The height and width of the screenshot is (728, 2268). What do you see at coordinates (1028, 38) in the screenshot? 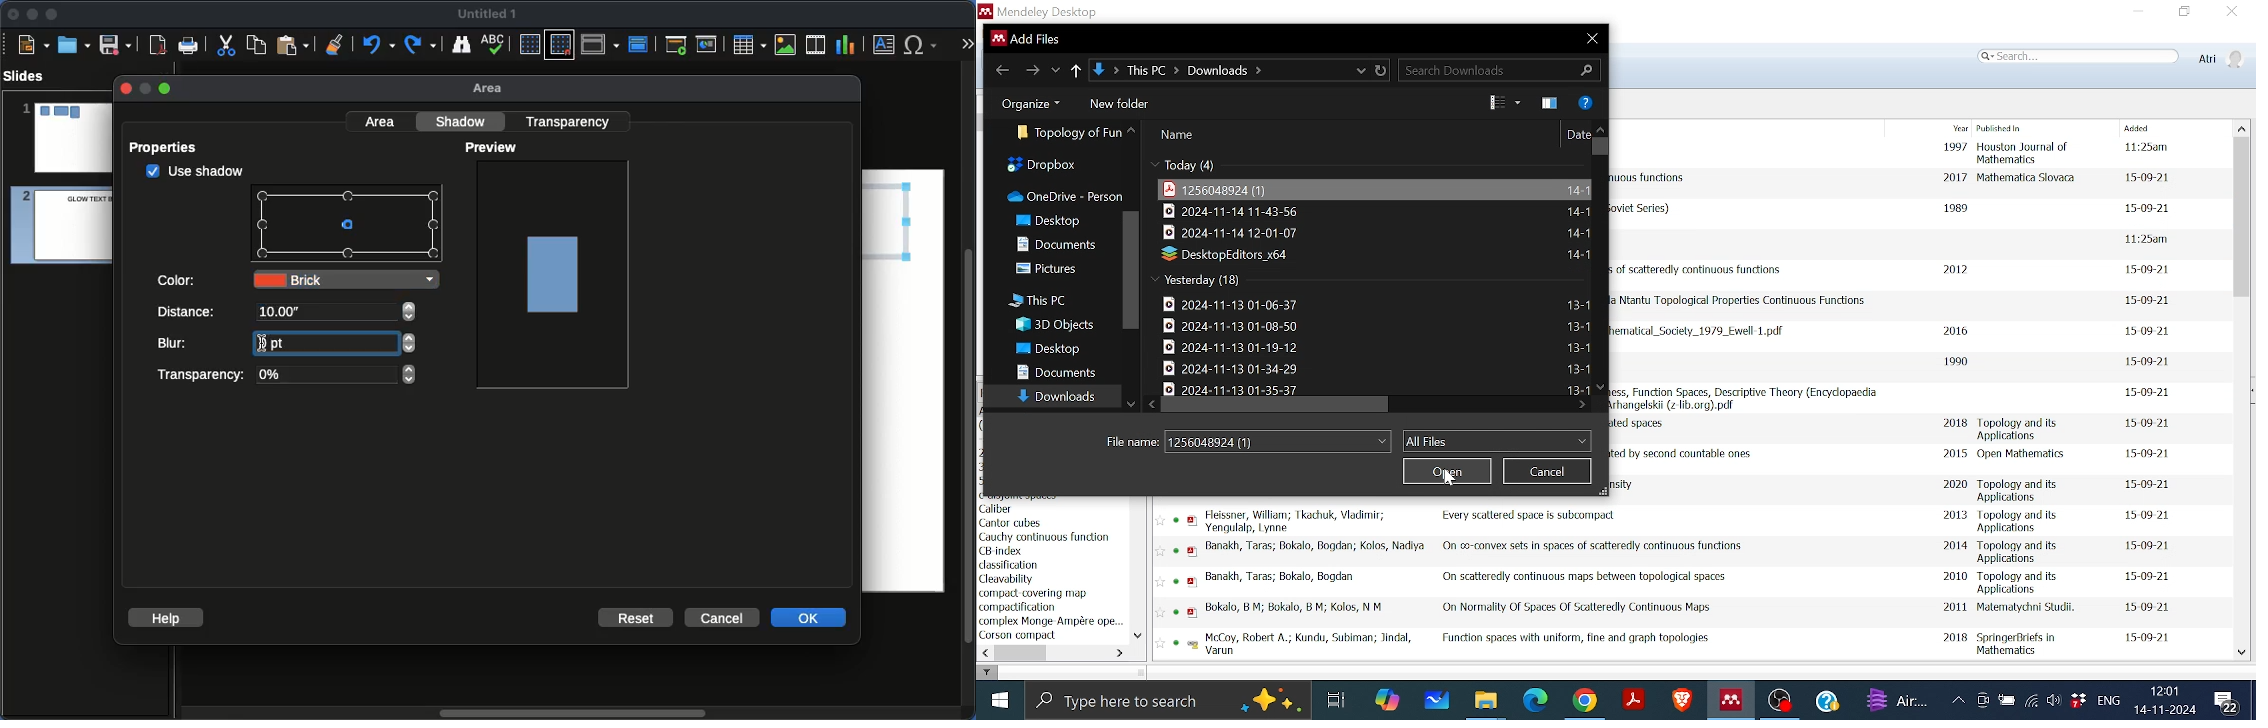
I see `current window information` at bounding box center [1028, 38].